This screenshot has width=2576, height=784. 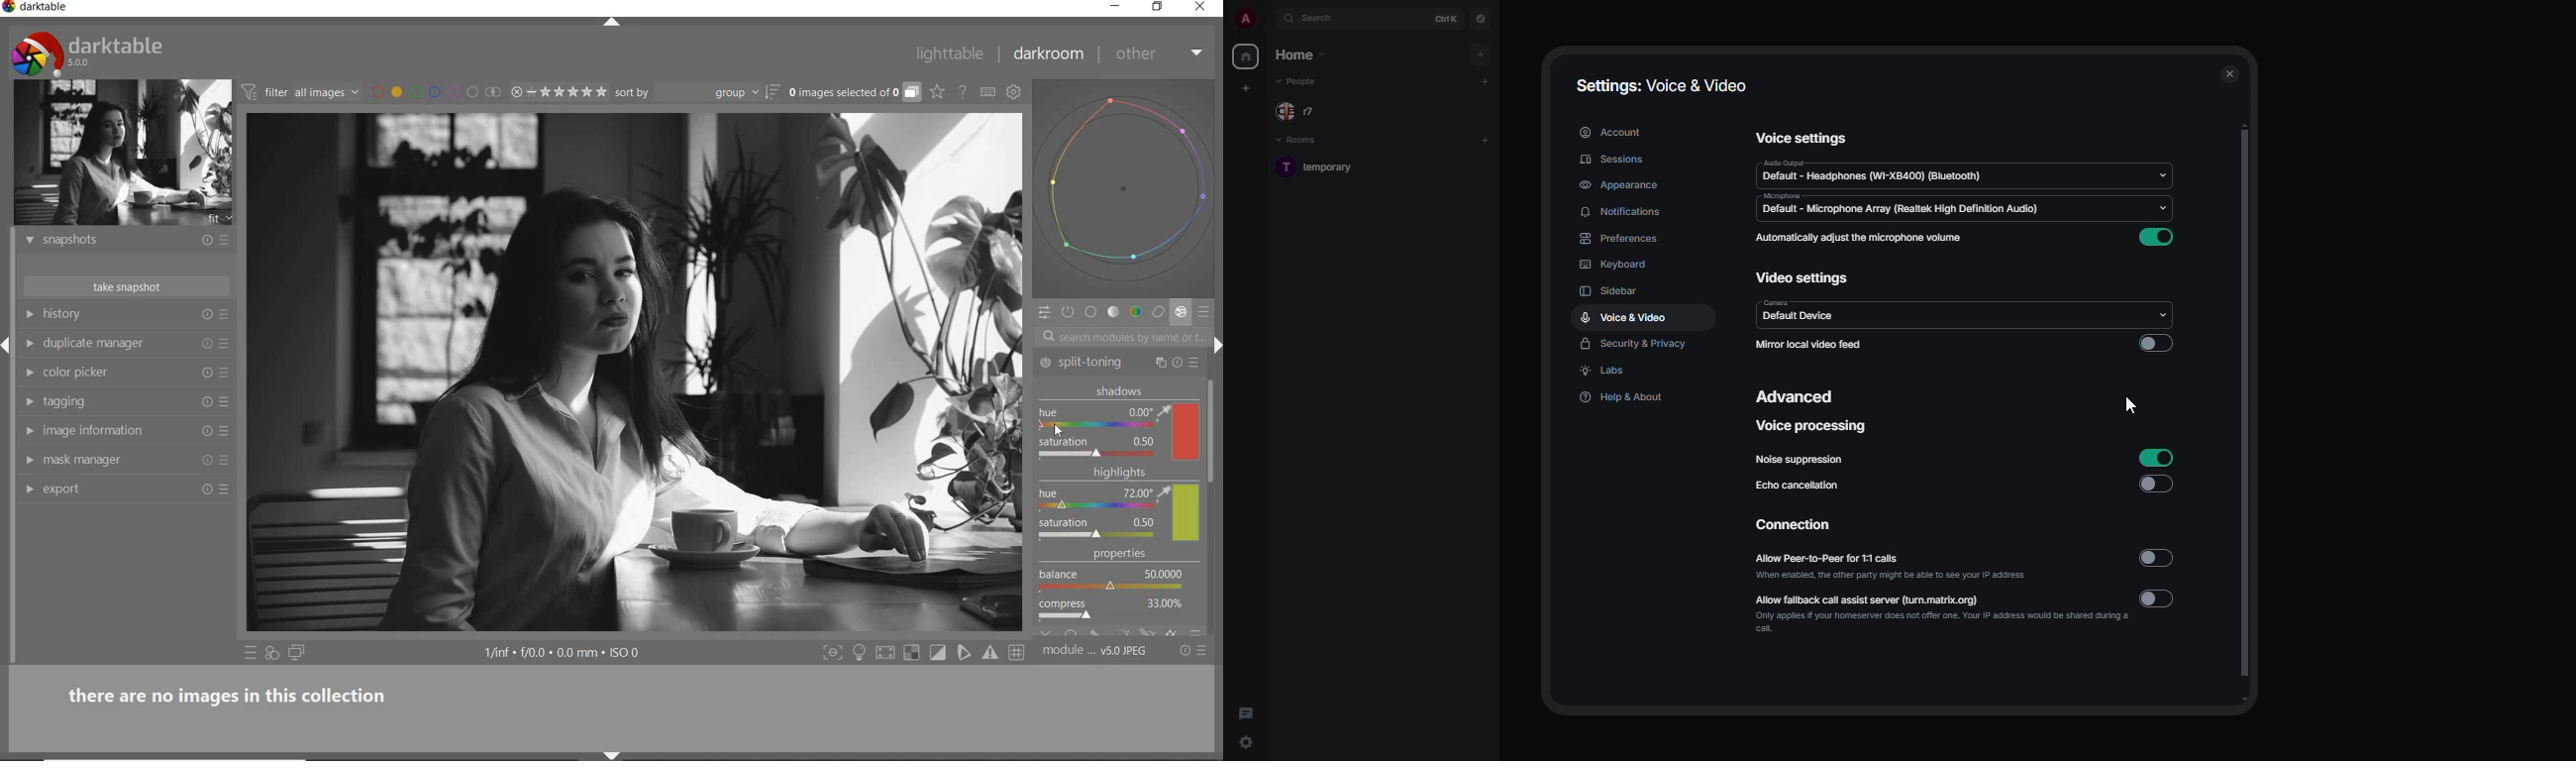 What do you see at coordinates (1048, 362) in the screenshot?
I see `'split-toning' switched on` at bounding box center [1048, 362].